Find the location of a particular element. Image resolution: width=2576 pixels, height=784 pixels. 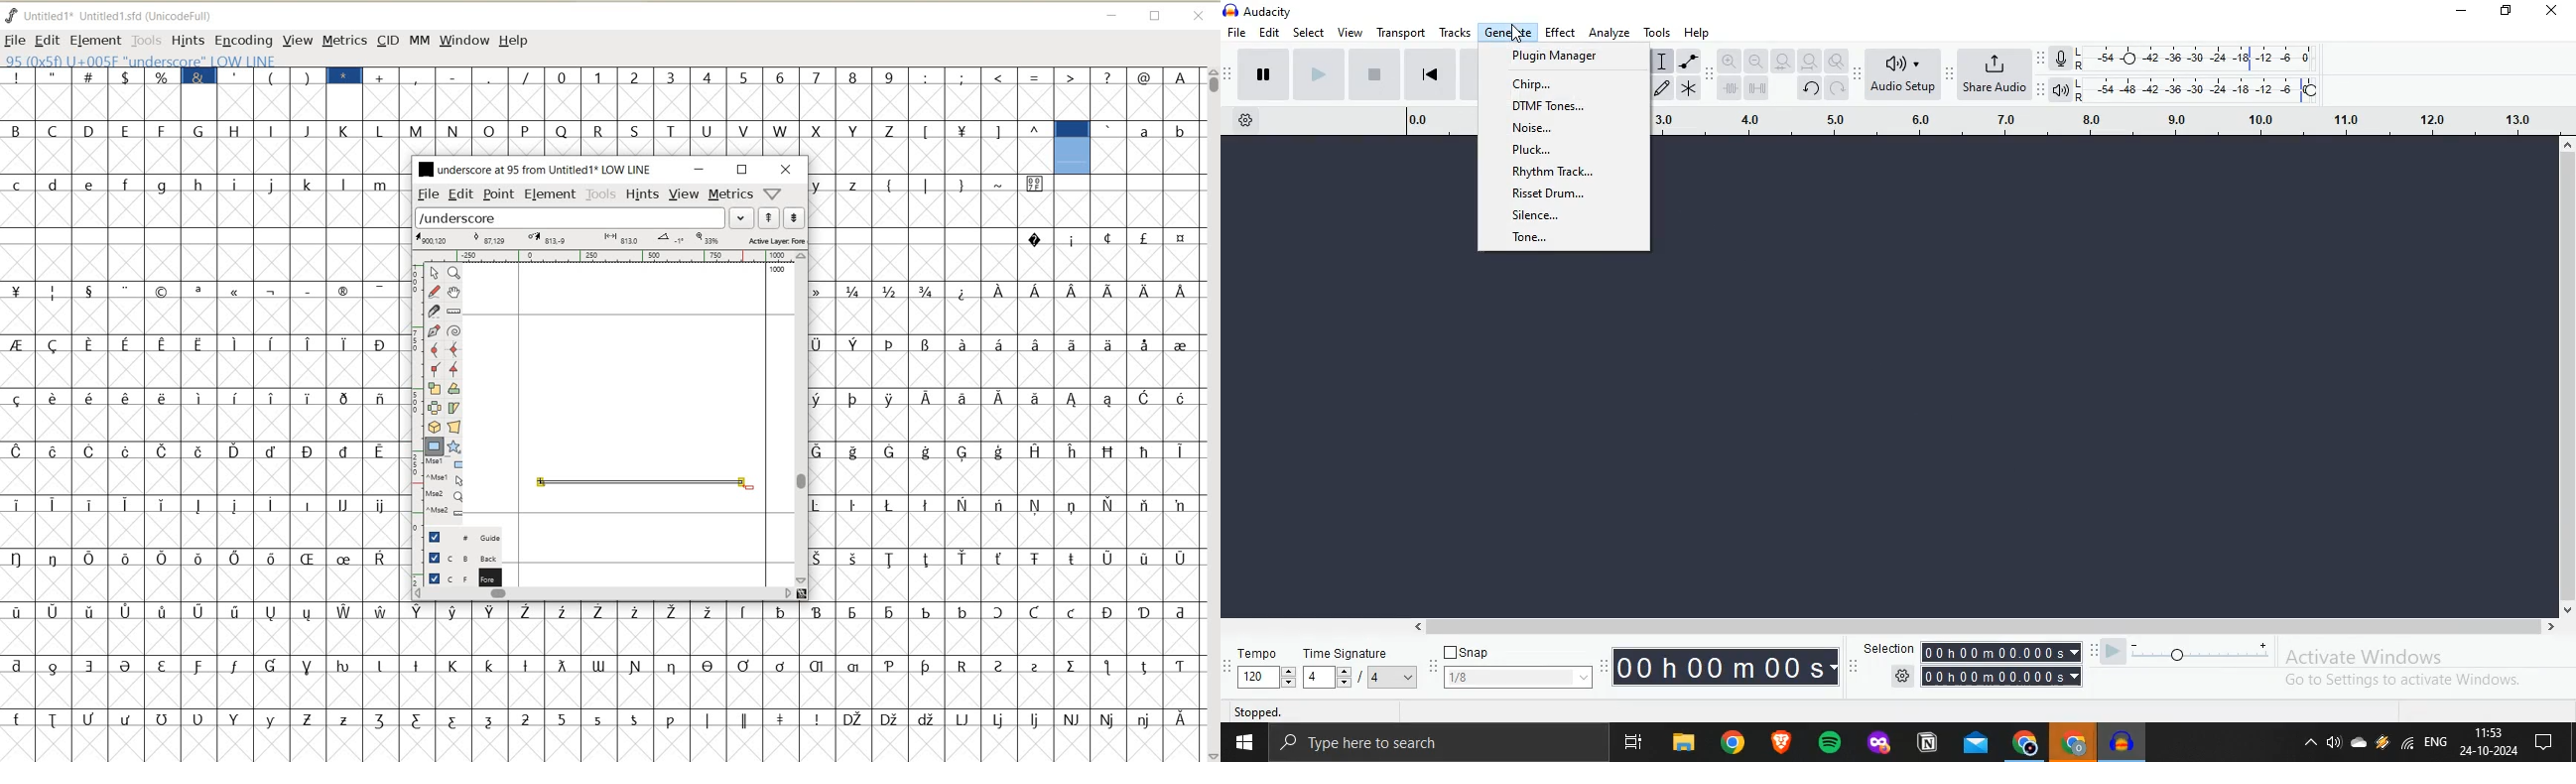

rhythm track is located at coordinates (1554, 174).